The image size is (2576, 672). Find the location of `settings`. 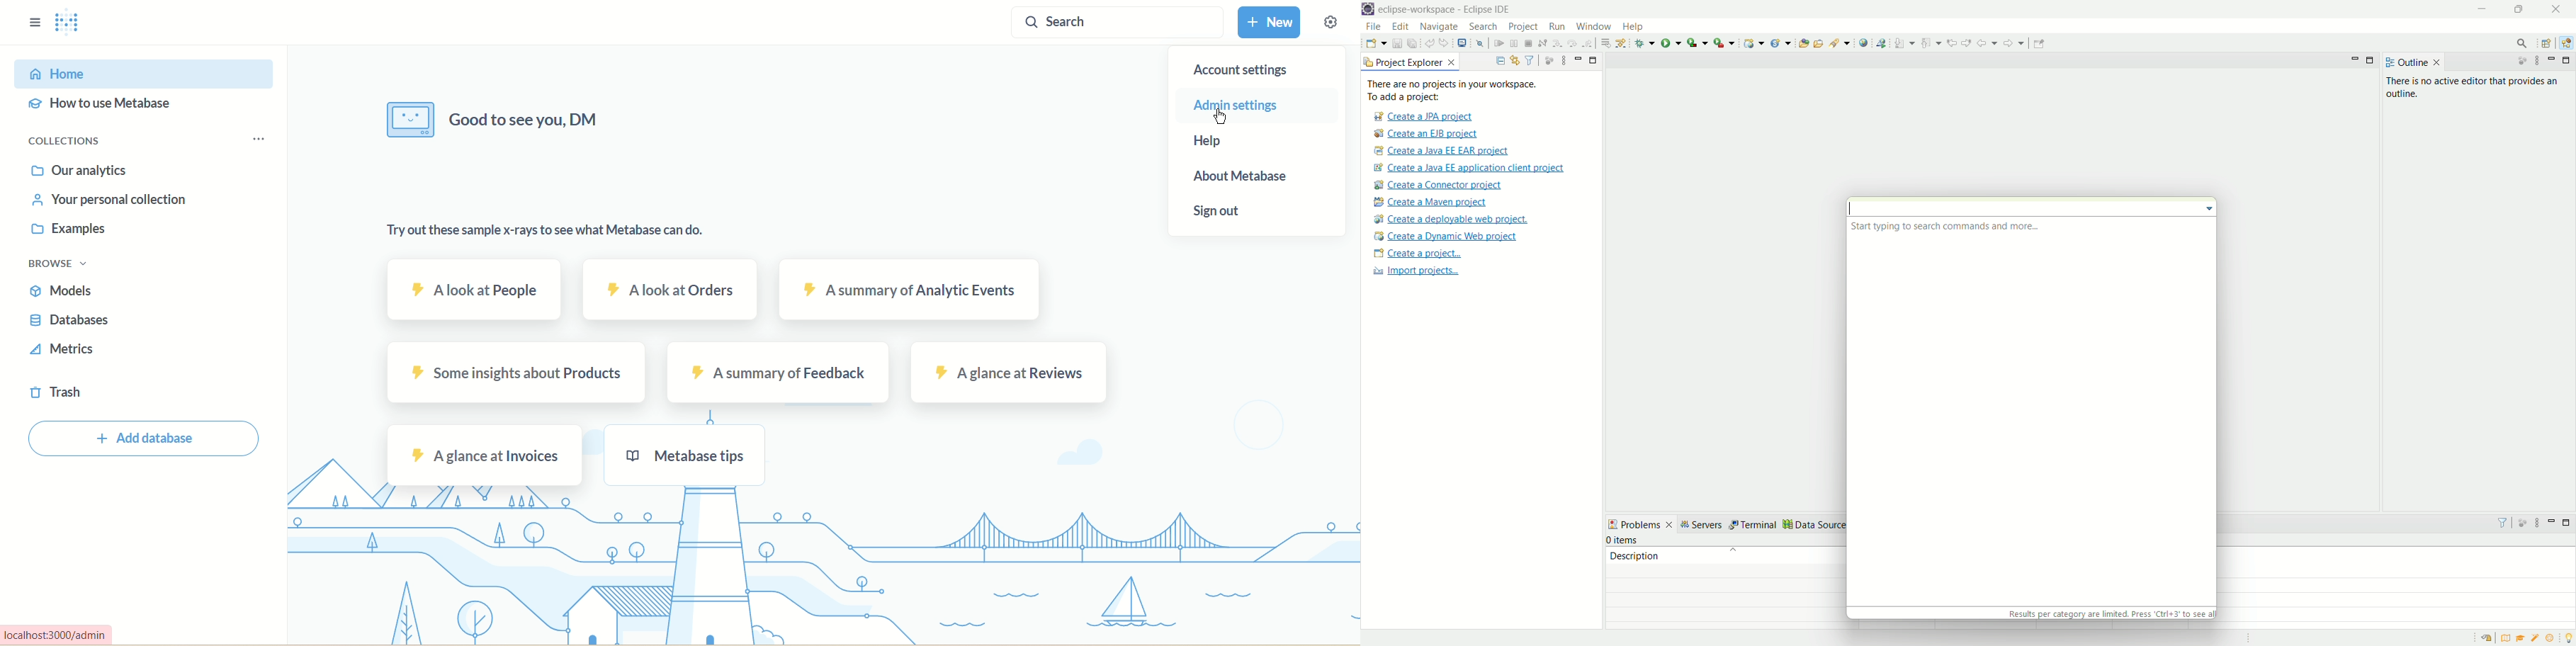

settings is located at coordinates (1329, 22).